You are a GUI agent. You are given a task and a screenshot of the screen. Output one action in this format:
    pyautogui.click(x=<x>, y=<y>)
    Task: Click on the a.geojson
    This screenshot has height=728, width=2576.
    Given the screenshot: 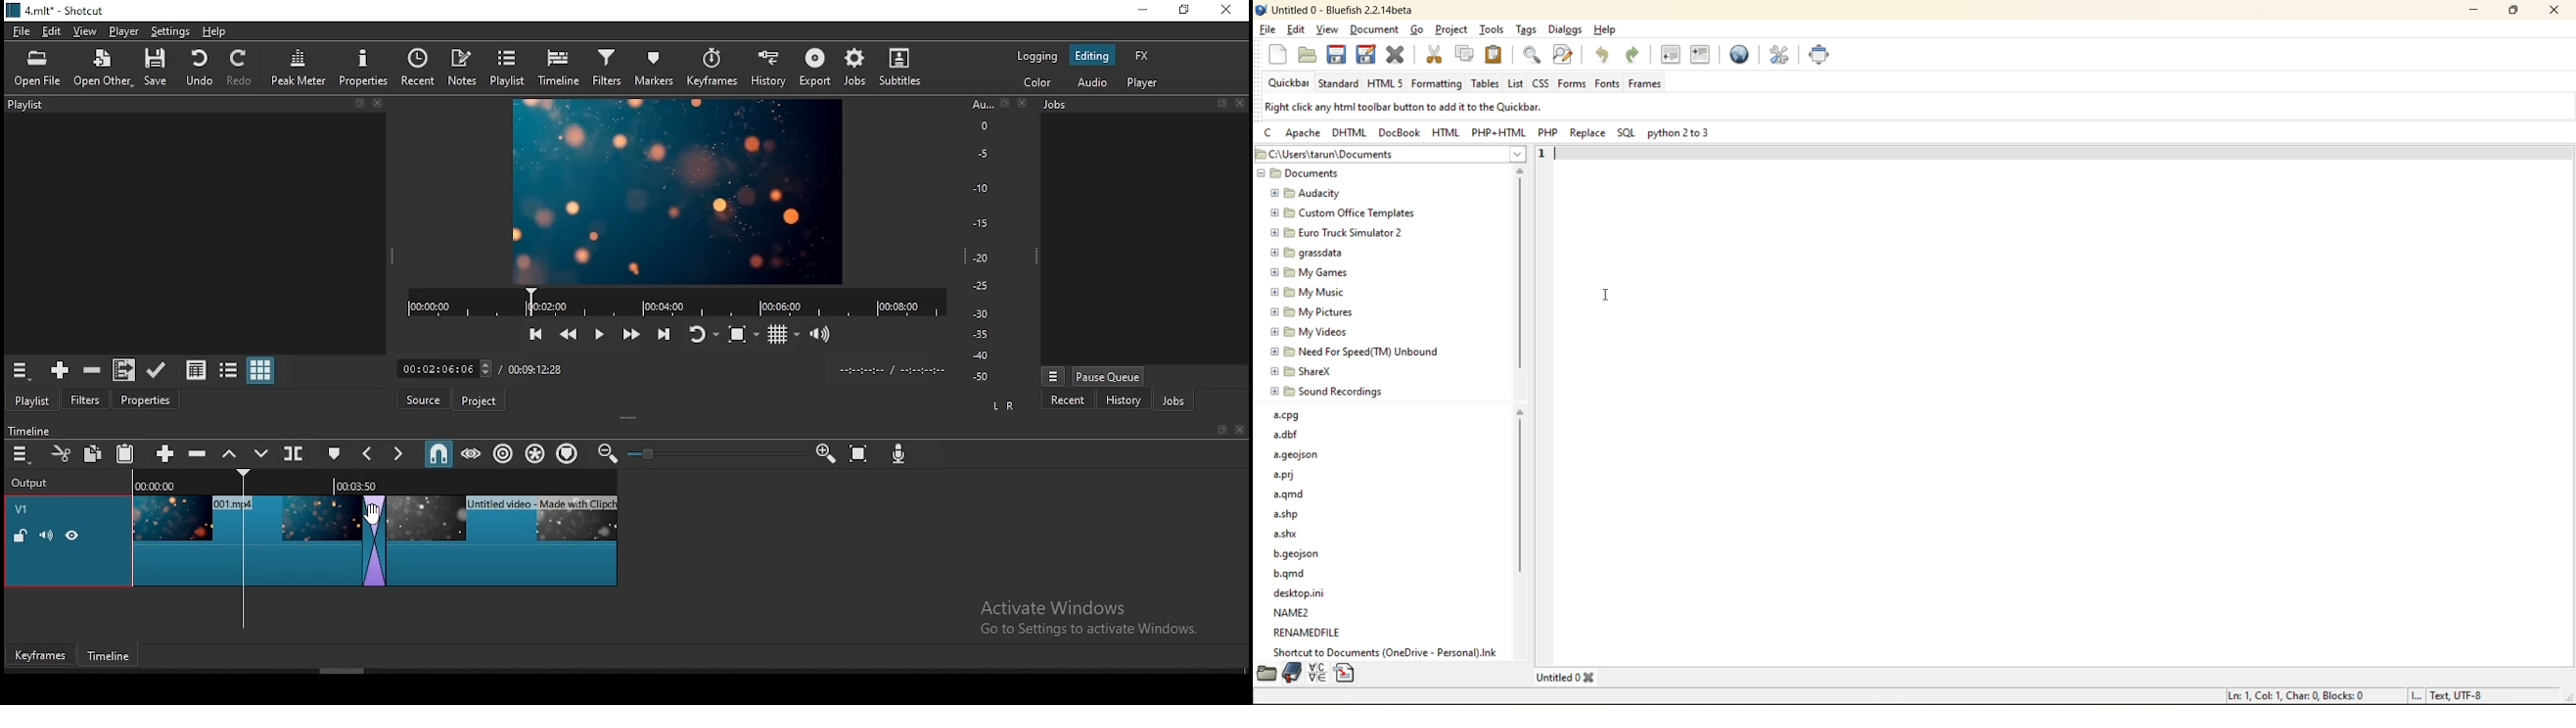 What is the action you would take?
    pyautogui.click(x=1298, y=456)
    